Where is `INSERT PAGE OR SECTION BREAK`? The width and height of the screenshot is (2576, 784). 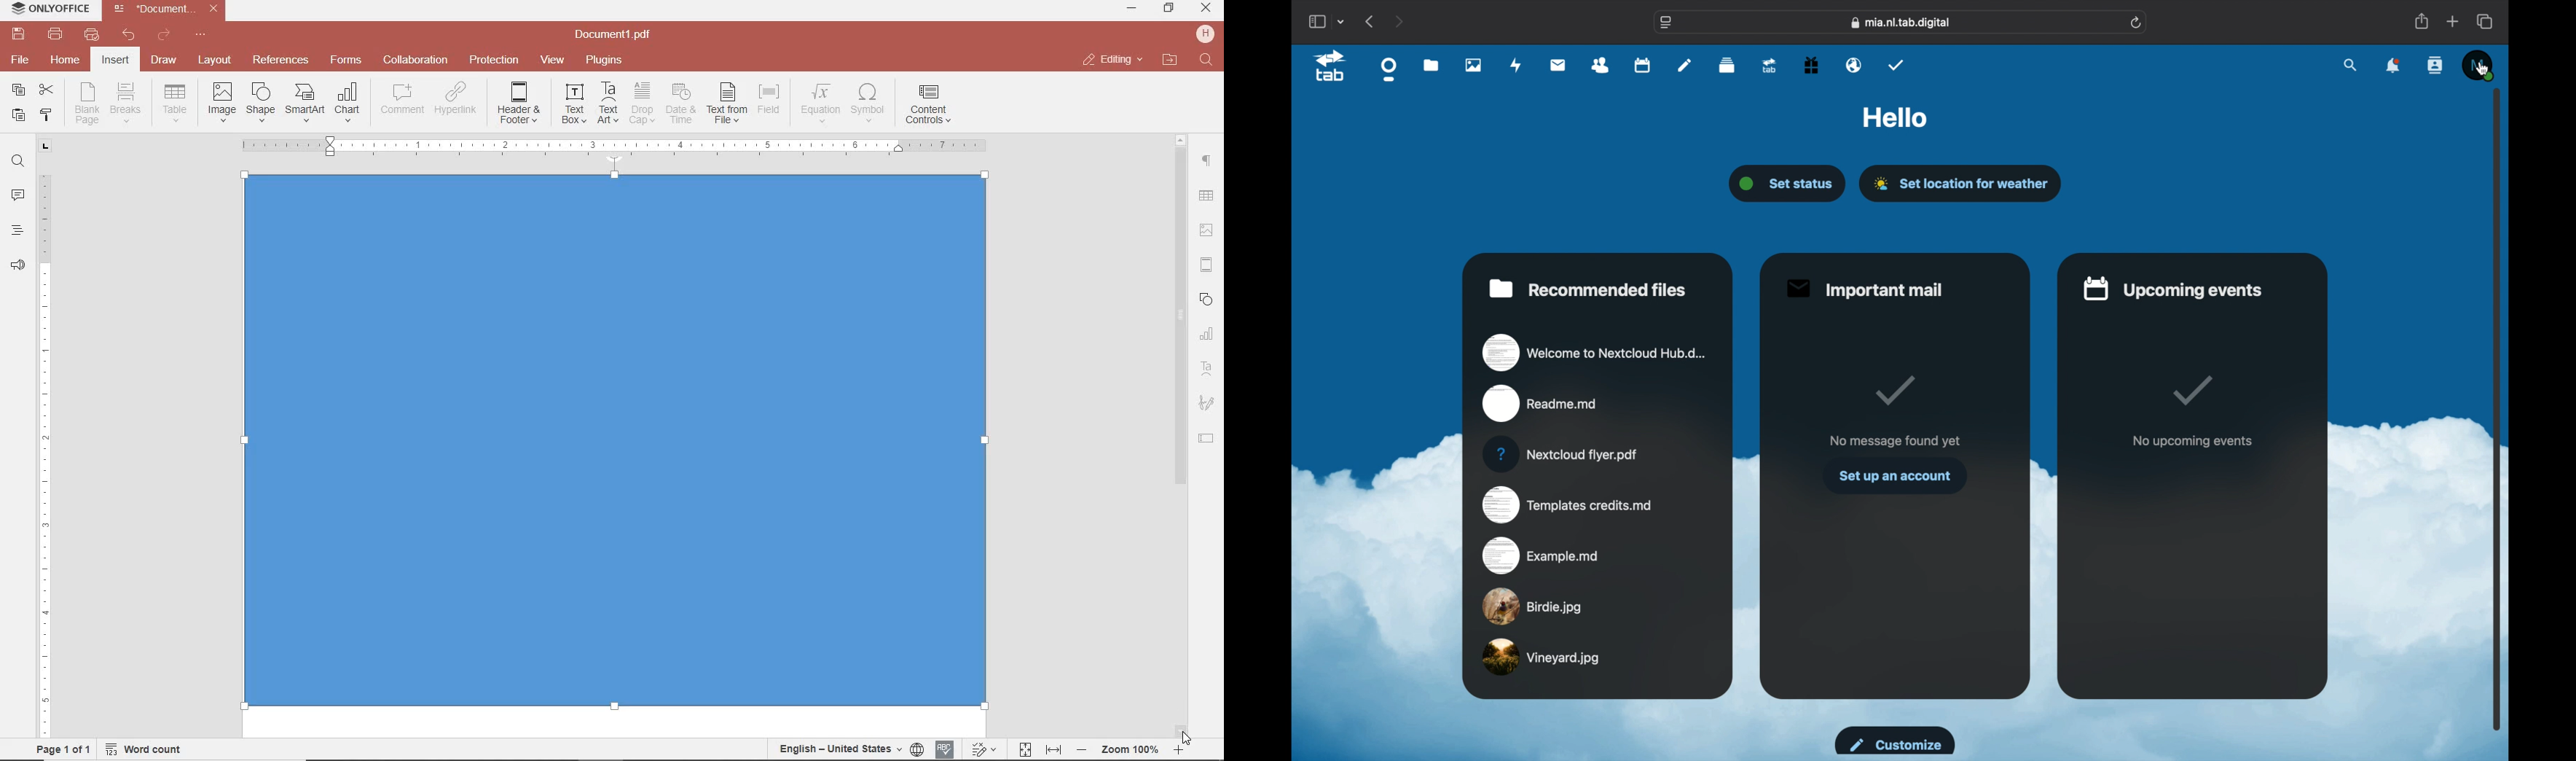
INSERT PAGE OR SECTION BREAK is located at coordinates (125, 104).